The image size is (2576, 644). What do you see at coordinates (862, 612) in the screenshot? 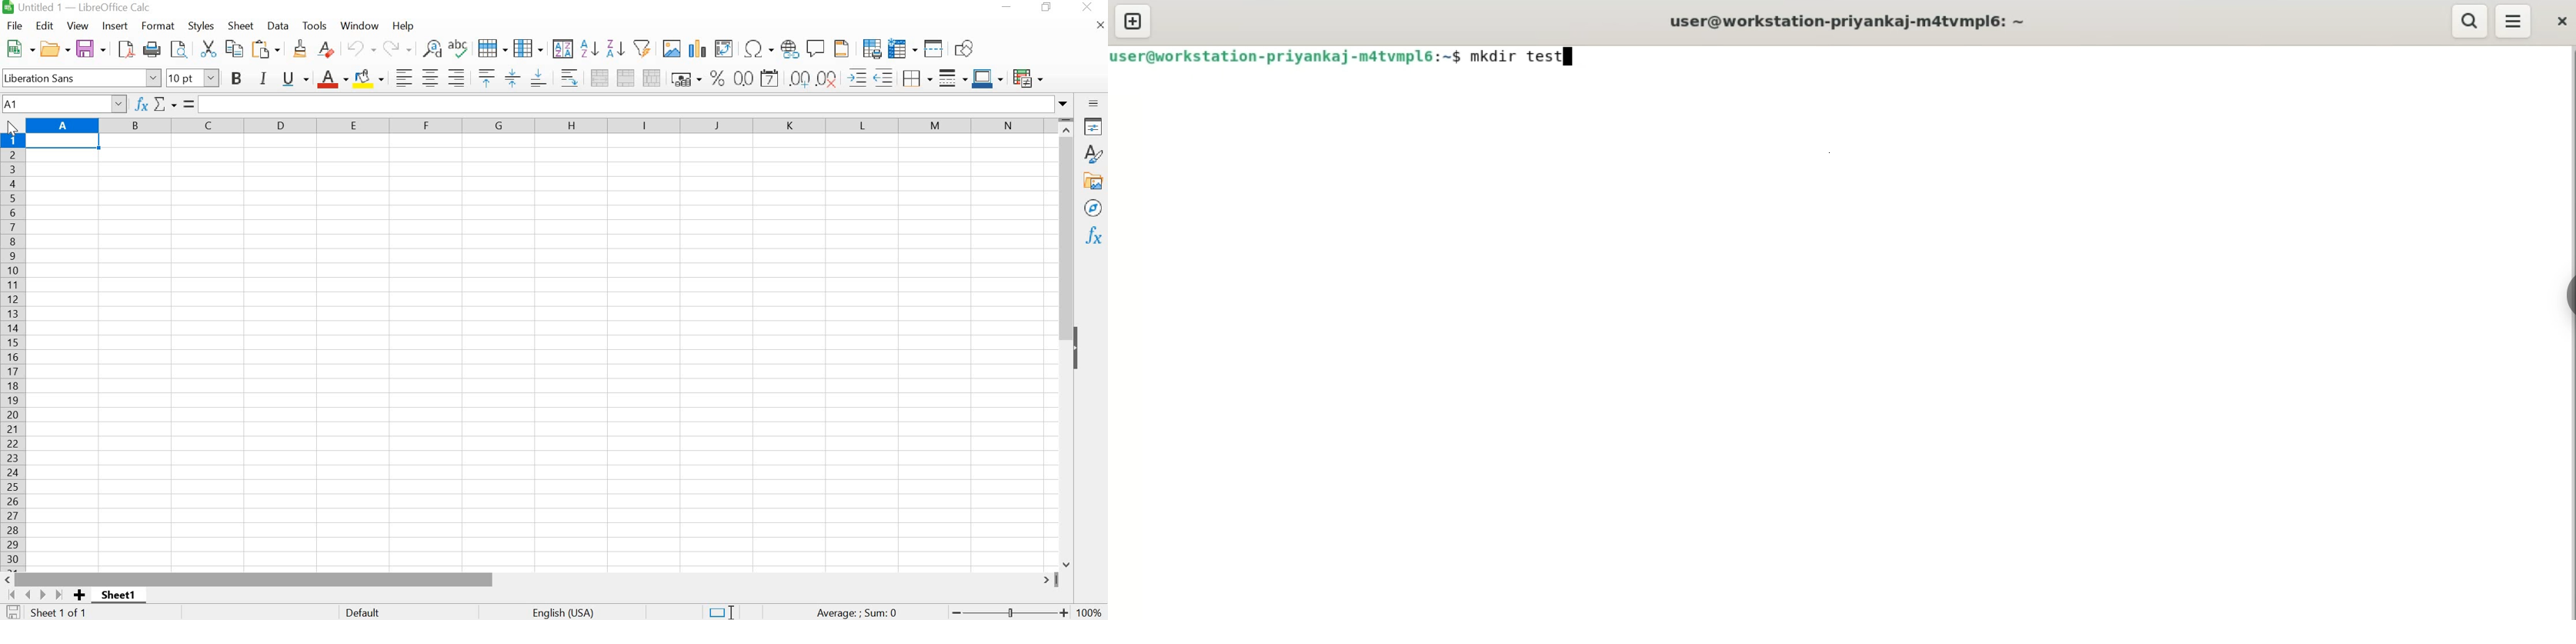
I see `Average : SUM 0` at bounding box center [862, 612].